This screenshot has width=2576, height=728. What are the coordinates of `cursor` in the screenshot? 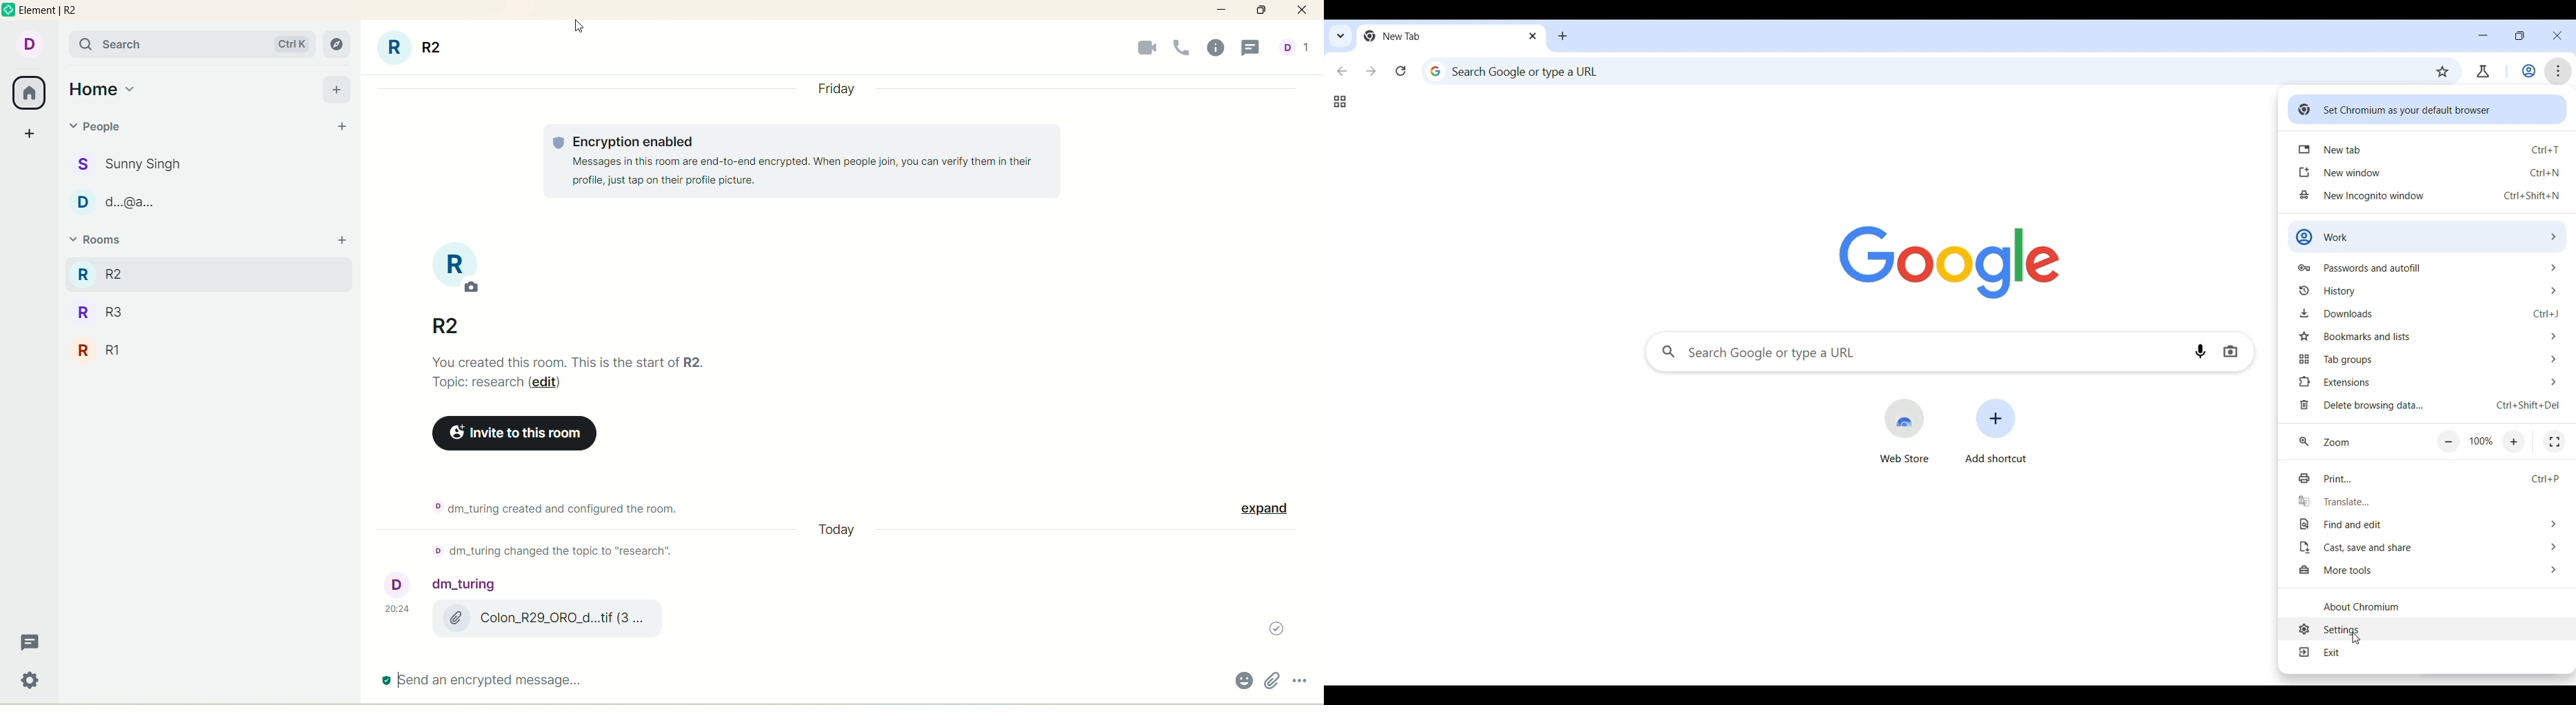 It's located at (578, 27).